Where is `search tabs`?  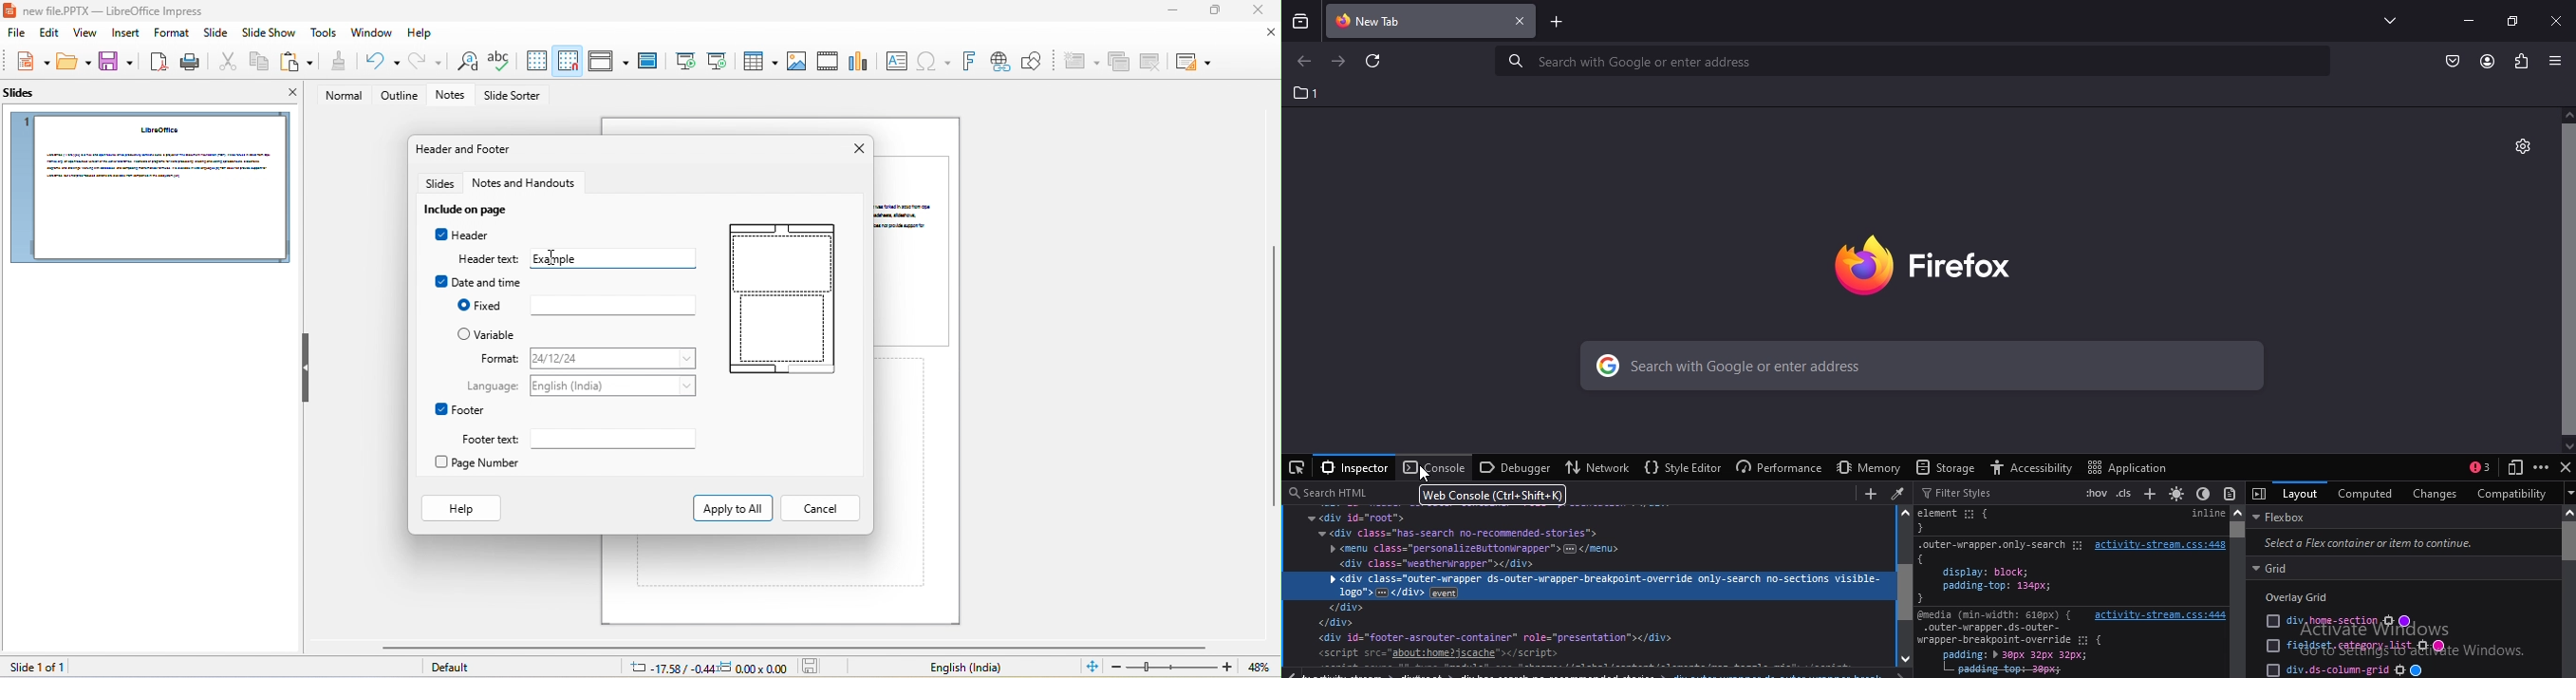 search tabs is located at coordinates (1301, 20).